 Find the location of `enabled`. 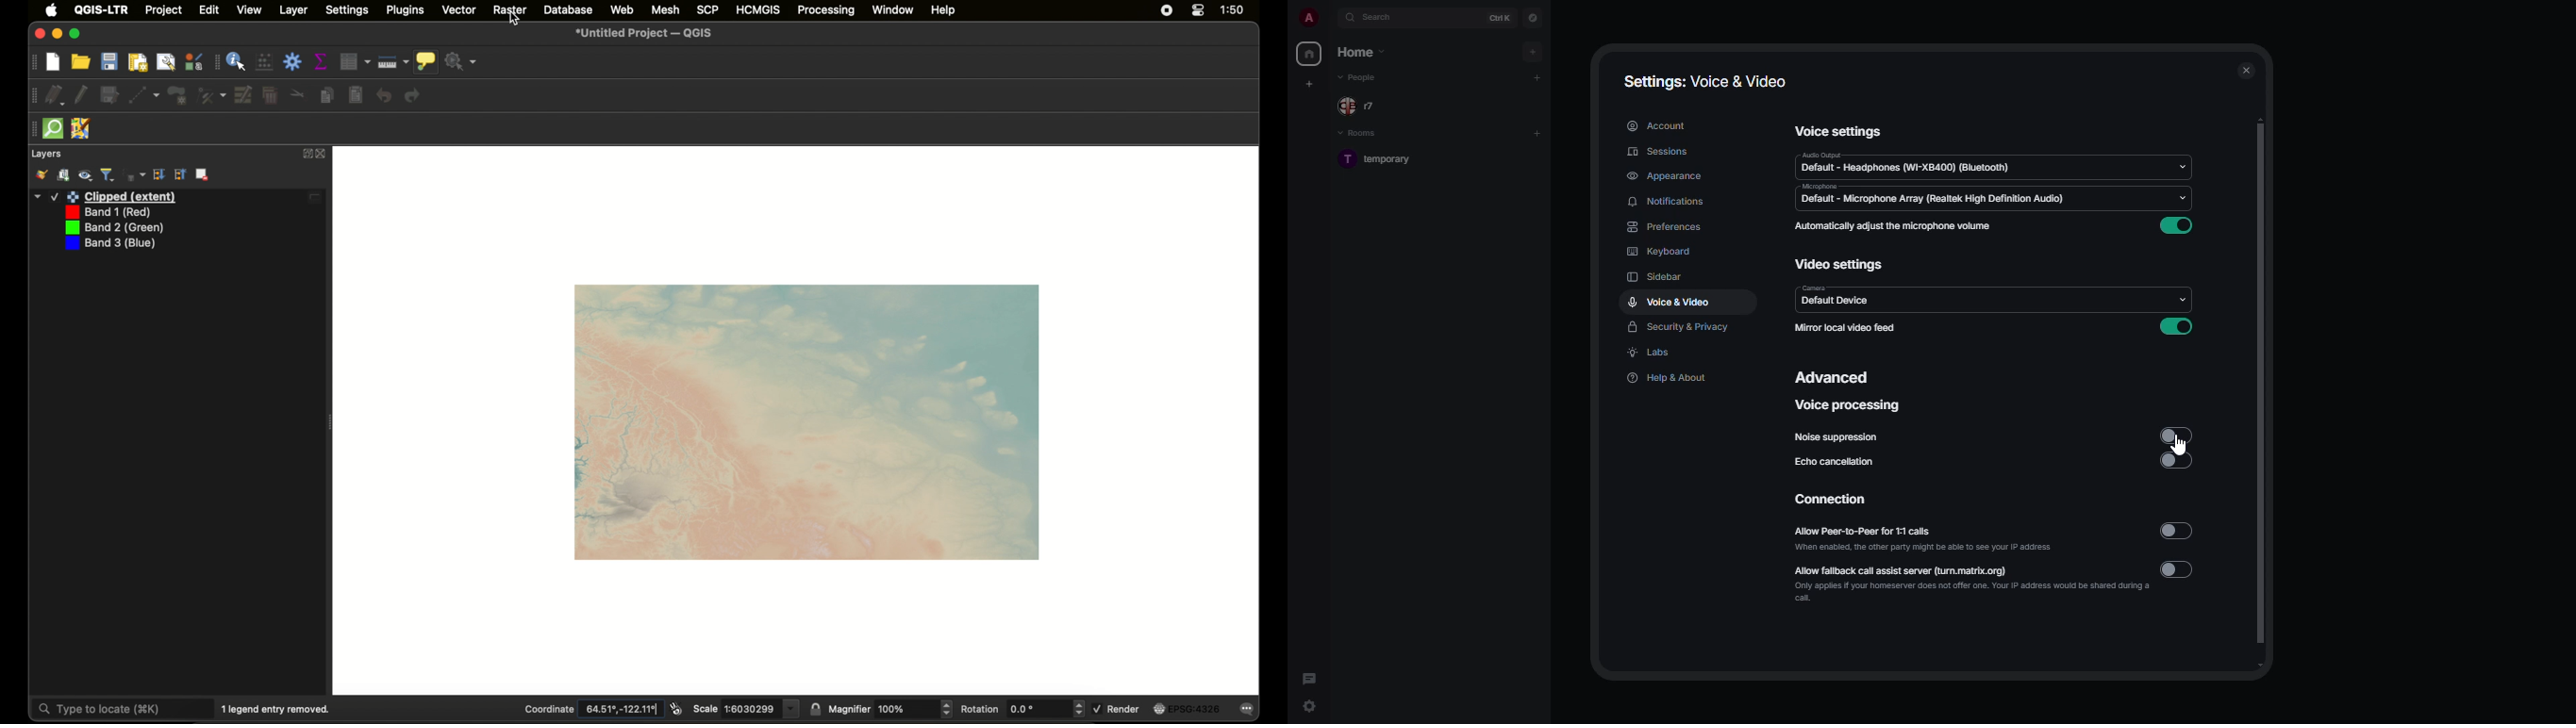

enabled is located at coordinates (2177, 326).